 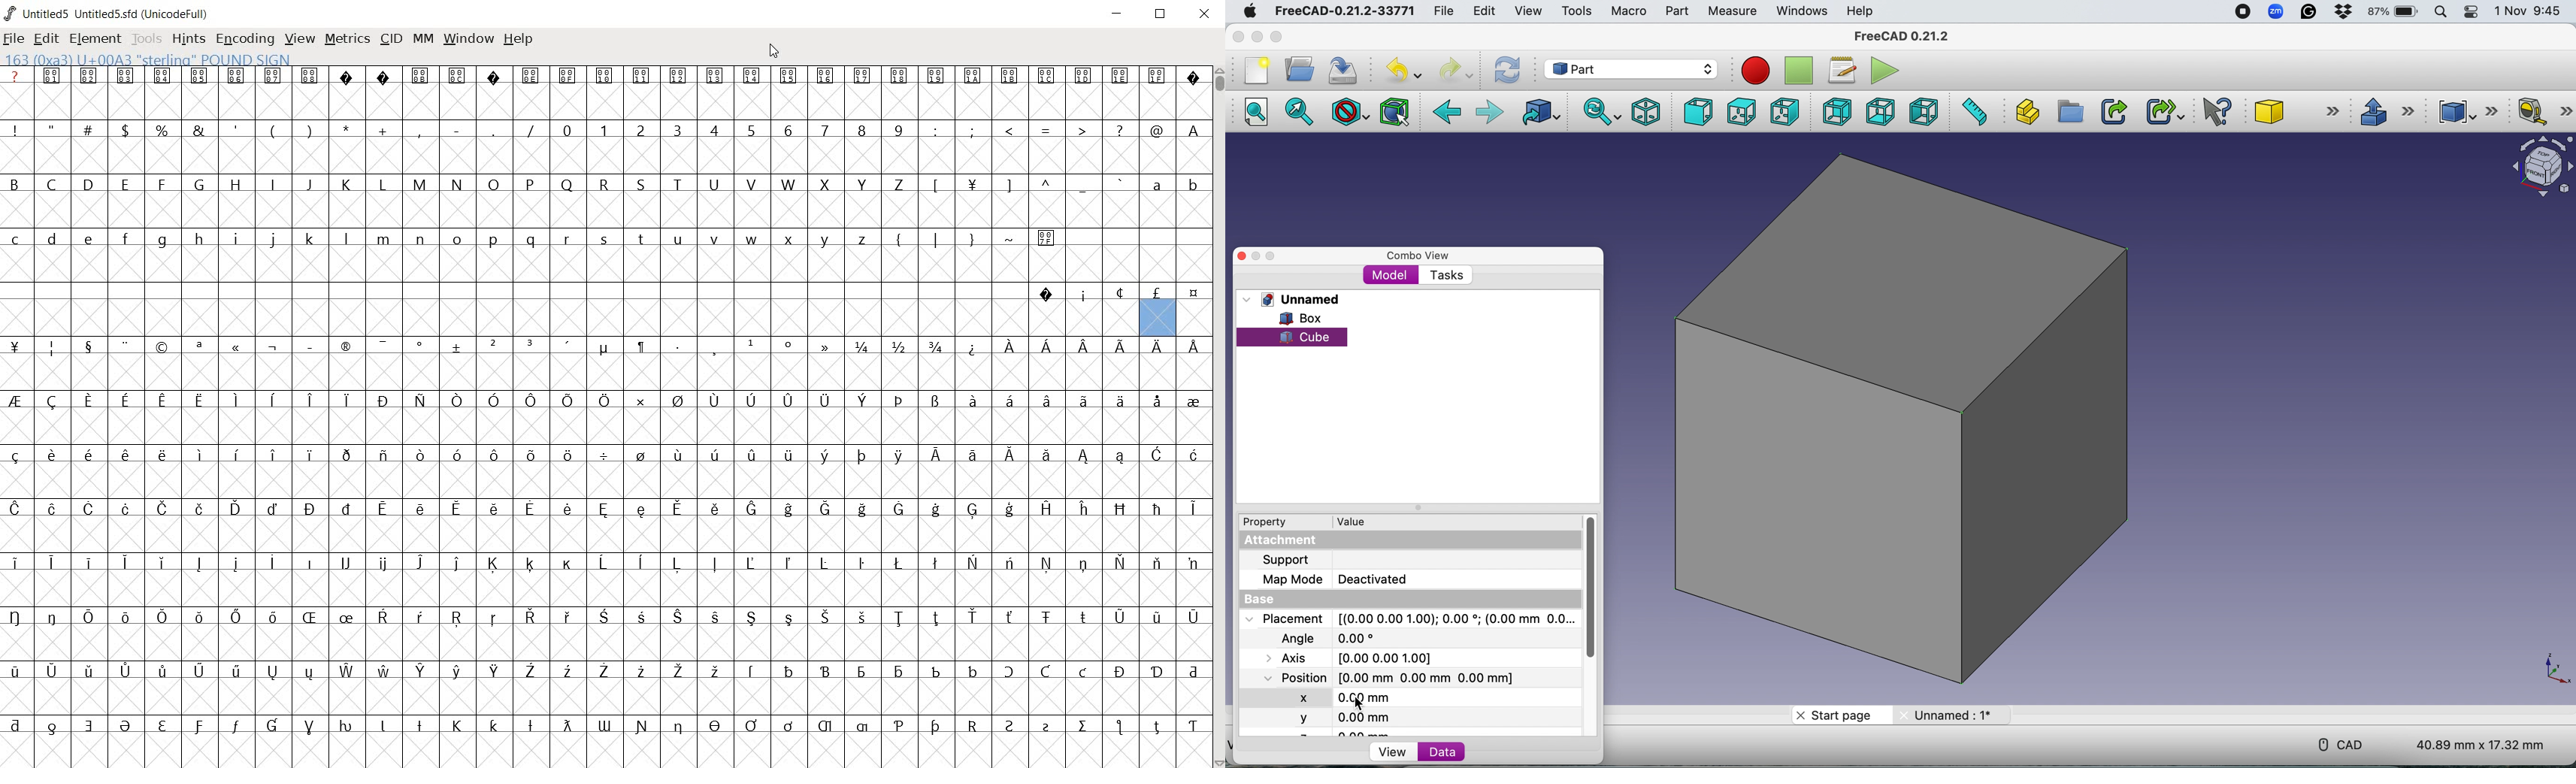 I want to click on Symbol, so click(x=1011, y=618).